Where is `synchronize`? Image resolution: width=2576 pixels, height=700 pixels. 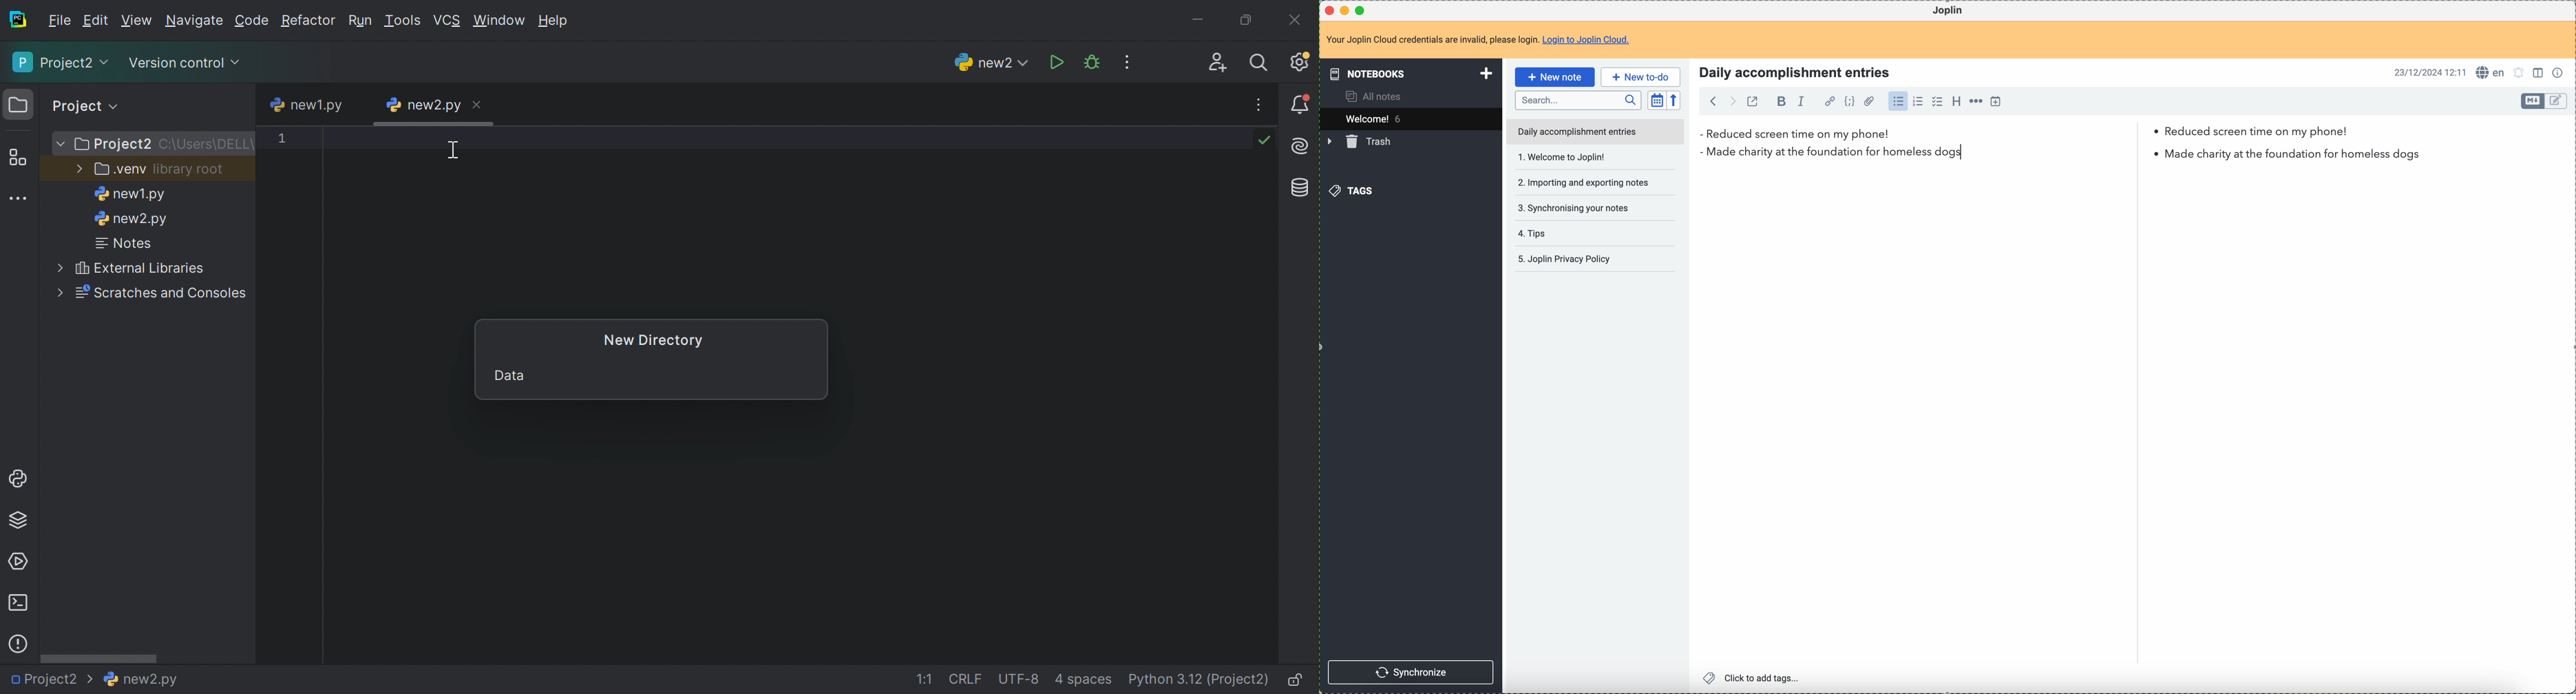
synchronize is located at coordinates (1410, 671).